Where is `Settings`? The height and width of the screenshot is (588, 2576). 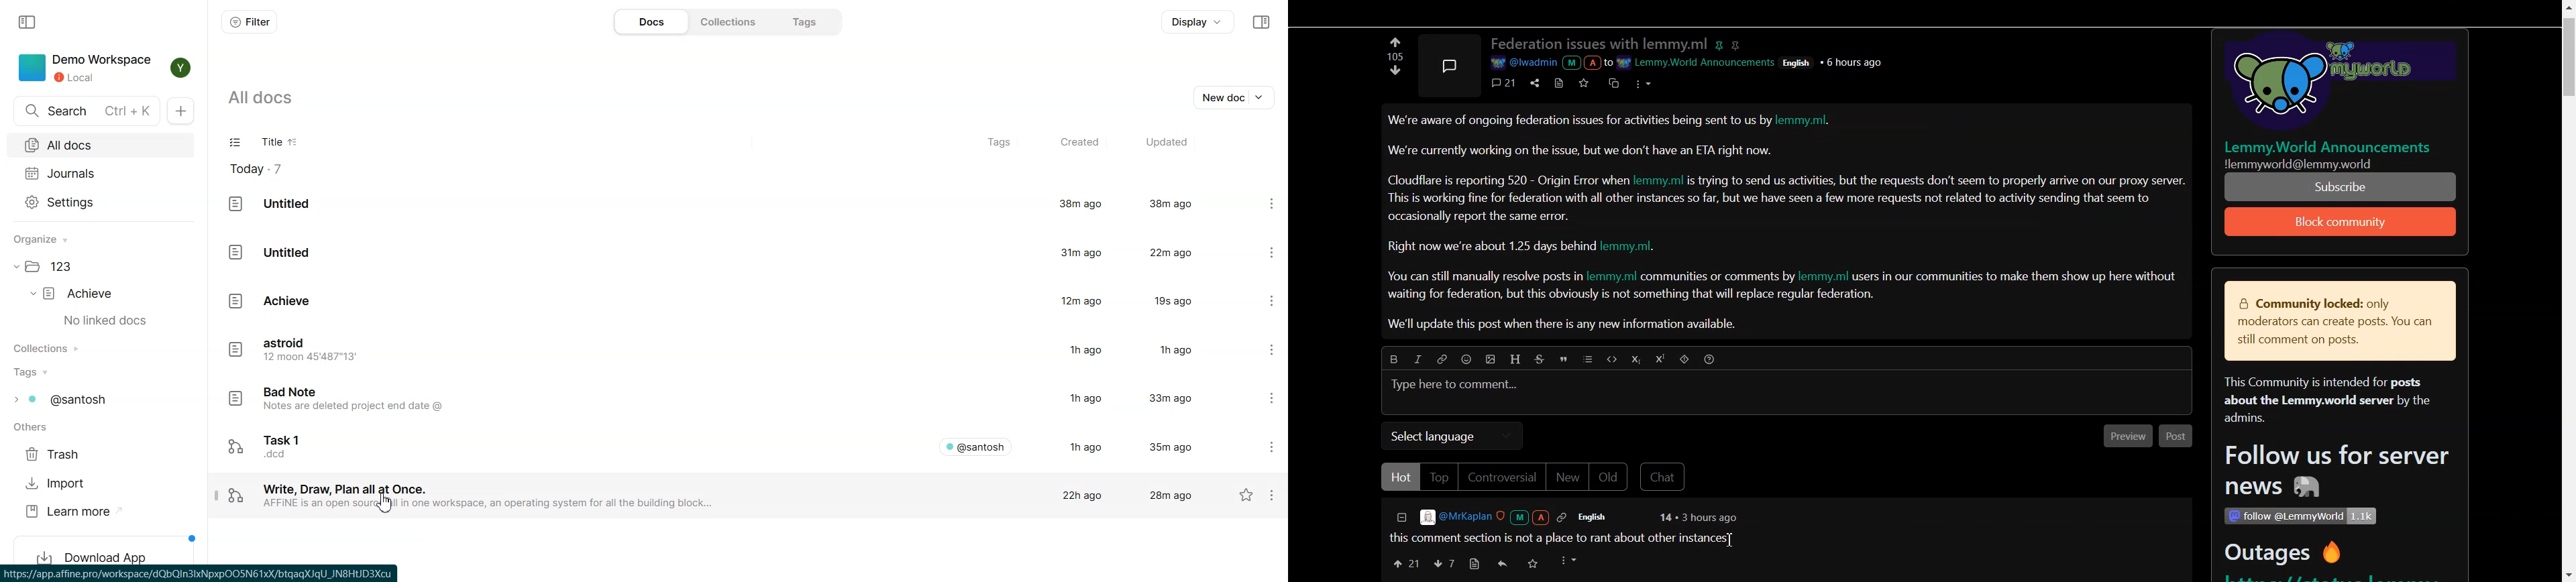 Settings is located at coordinates (101, 201).